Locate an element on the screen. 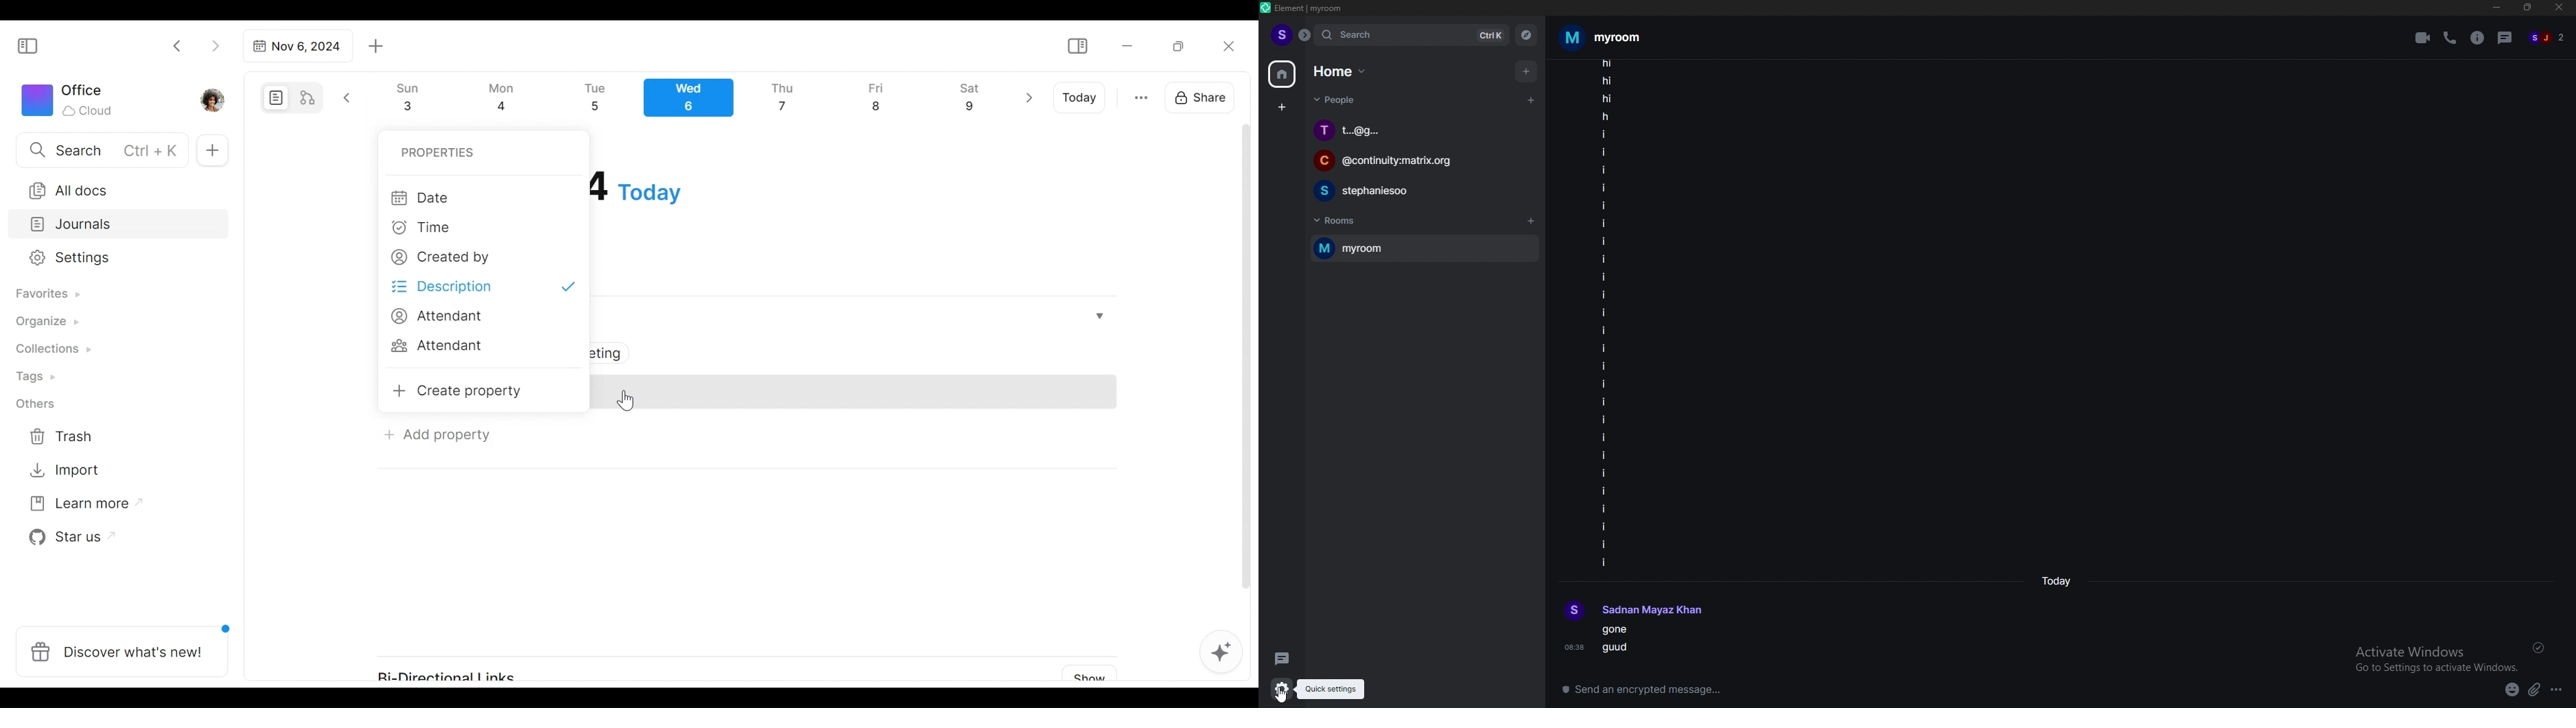 The width and height of the screenshot is (2576, 728). add room is located at coordinates (1531, 221).